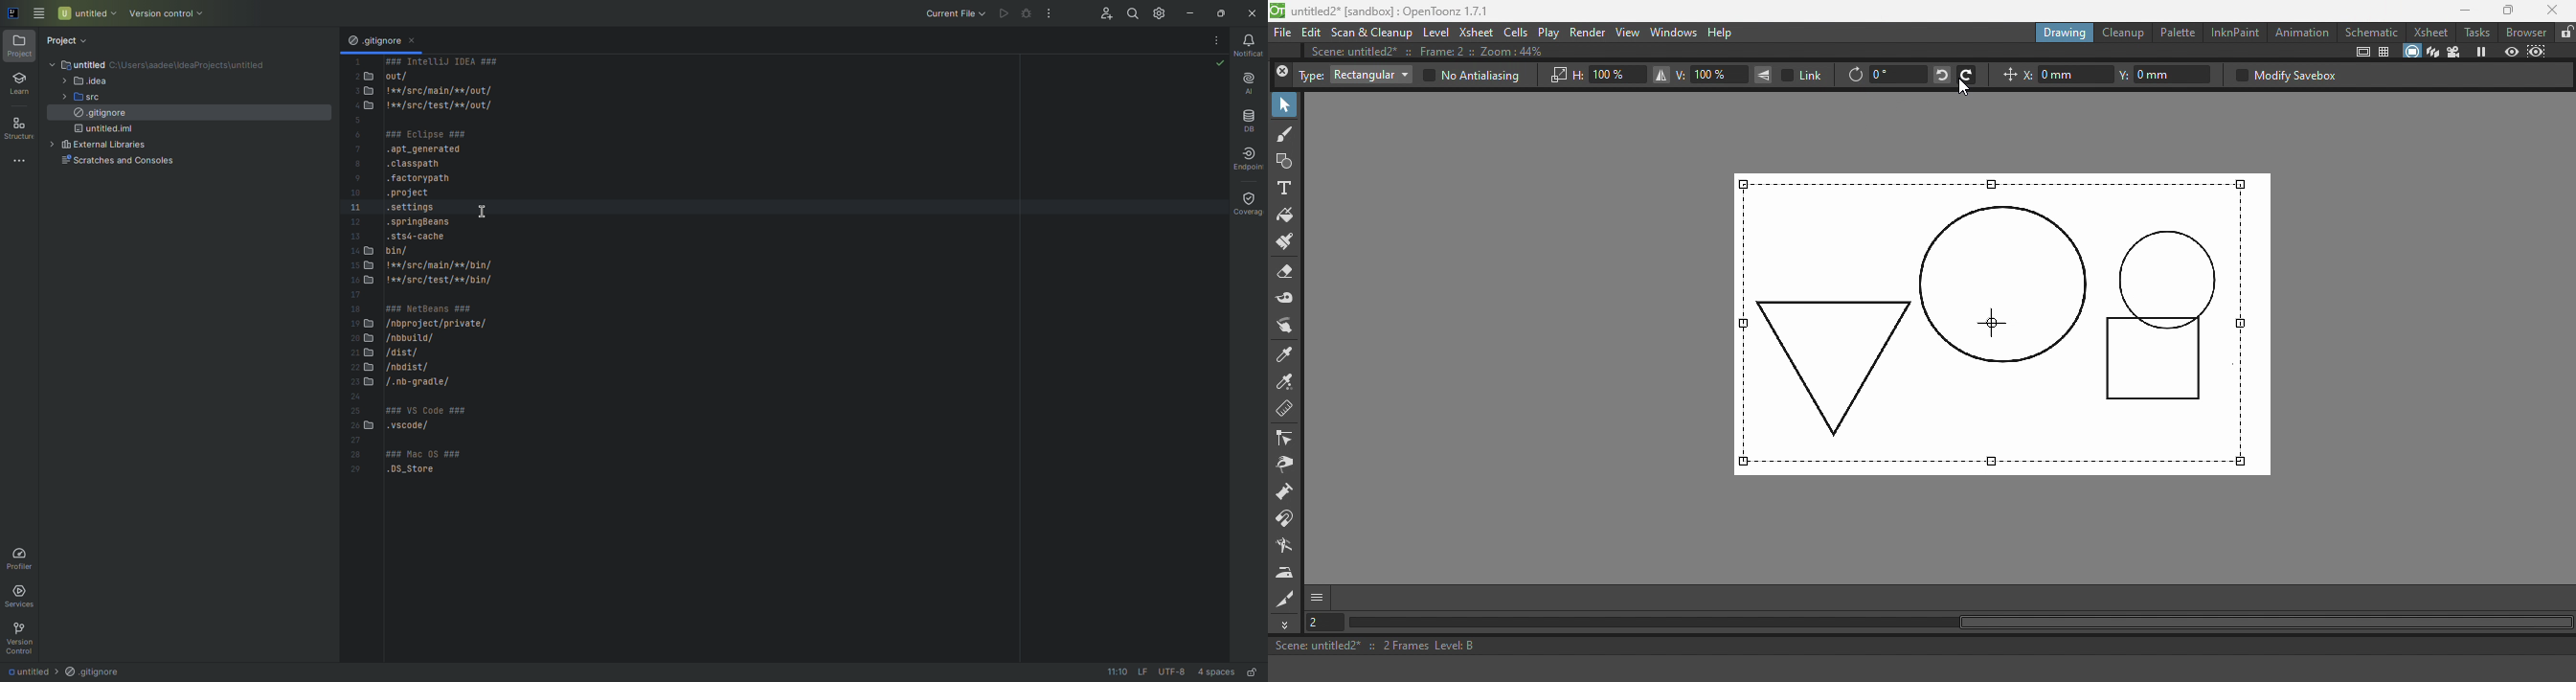 The image size is (2576, 700). Describe the element at coordinates (2433, 52) in the screenshot. I see `3D view` at that location.